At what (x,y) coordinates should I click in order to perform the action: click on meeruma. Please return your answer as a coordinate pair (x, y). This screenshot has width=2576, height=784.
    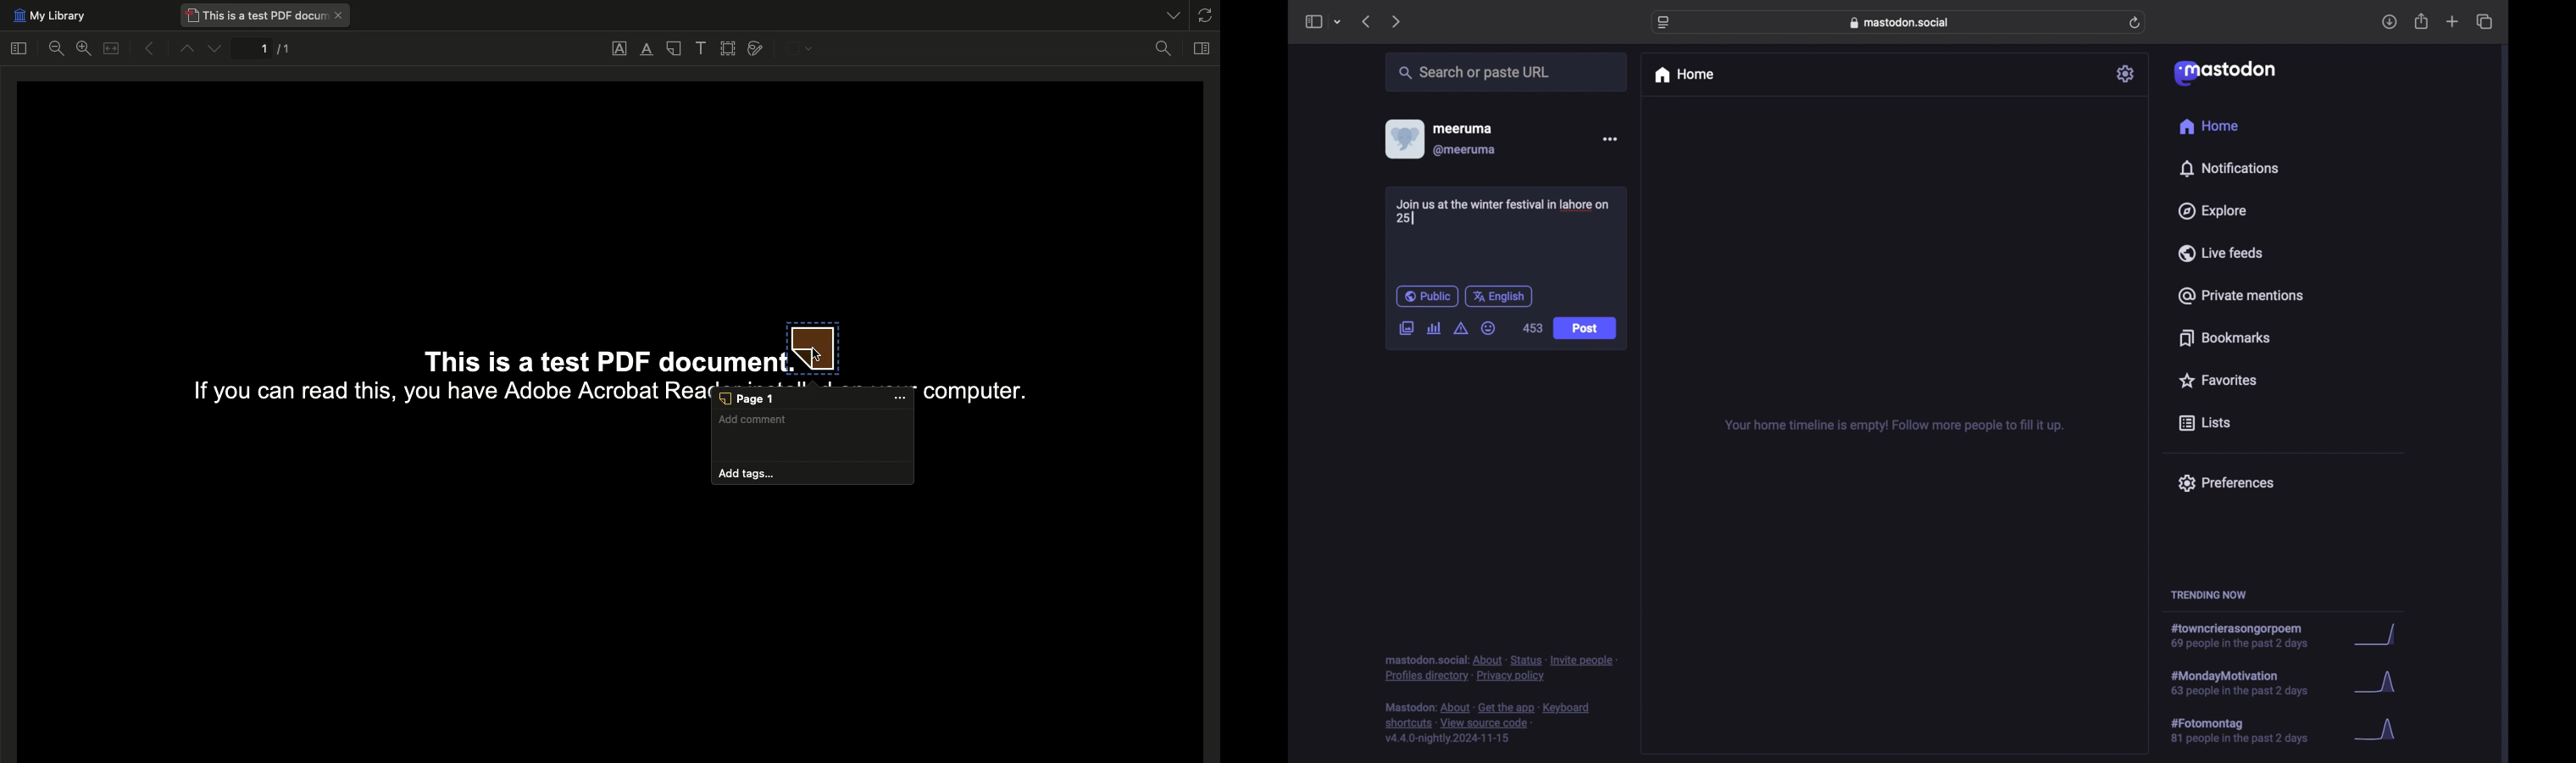
    Looking at the image, I should click on (1462, 128).